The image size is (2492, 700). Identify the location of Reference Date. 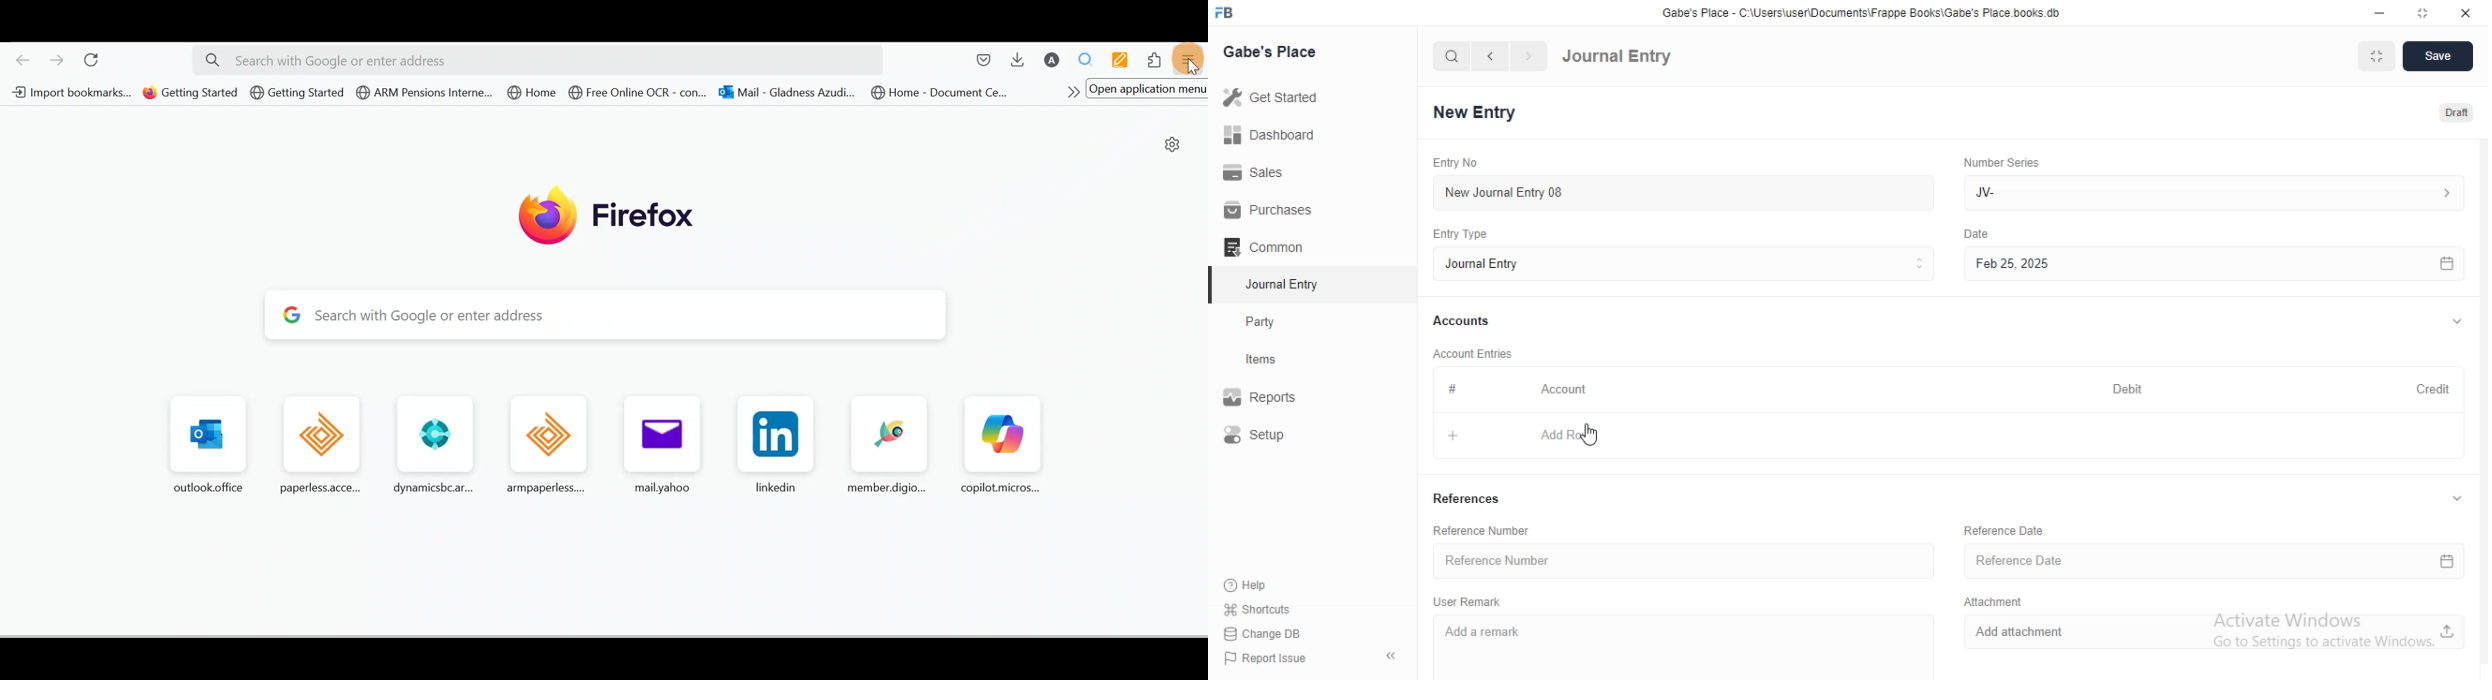
(2212, 561).